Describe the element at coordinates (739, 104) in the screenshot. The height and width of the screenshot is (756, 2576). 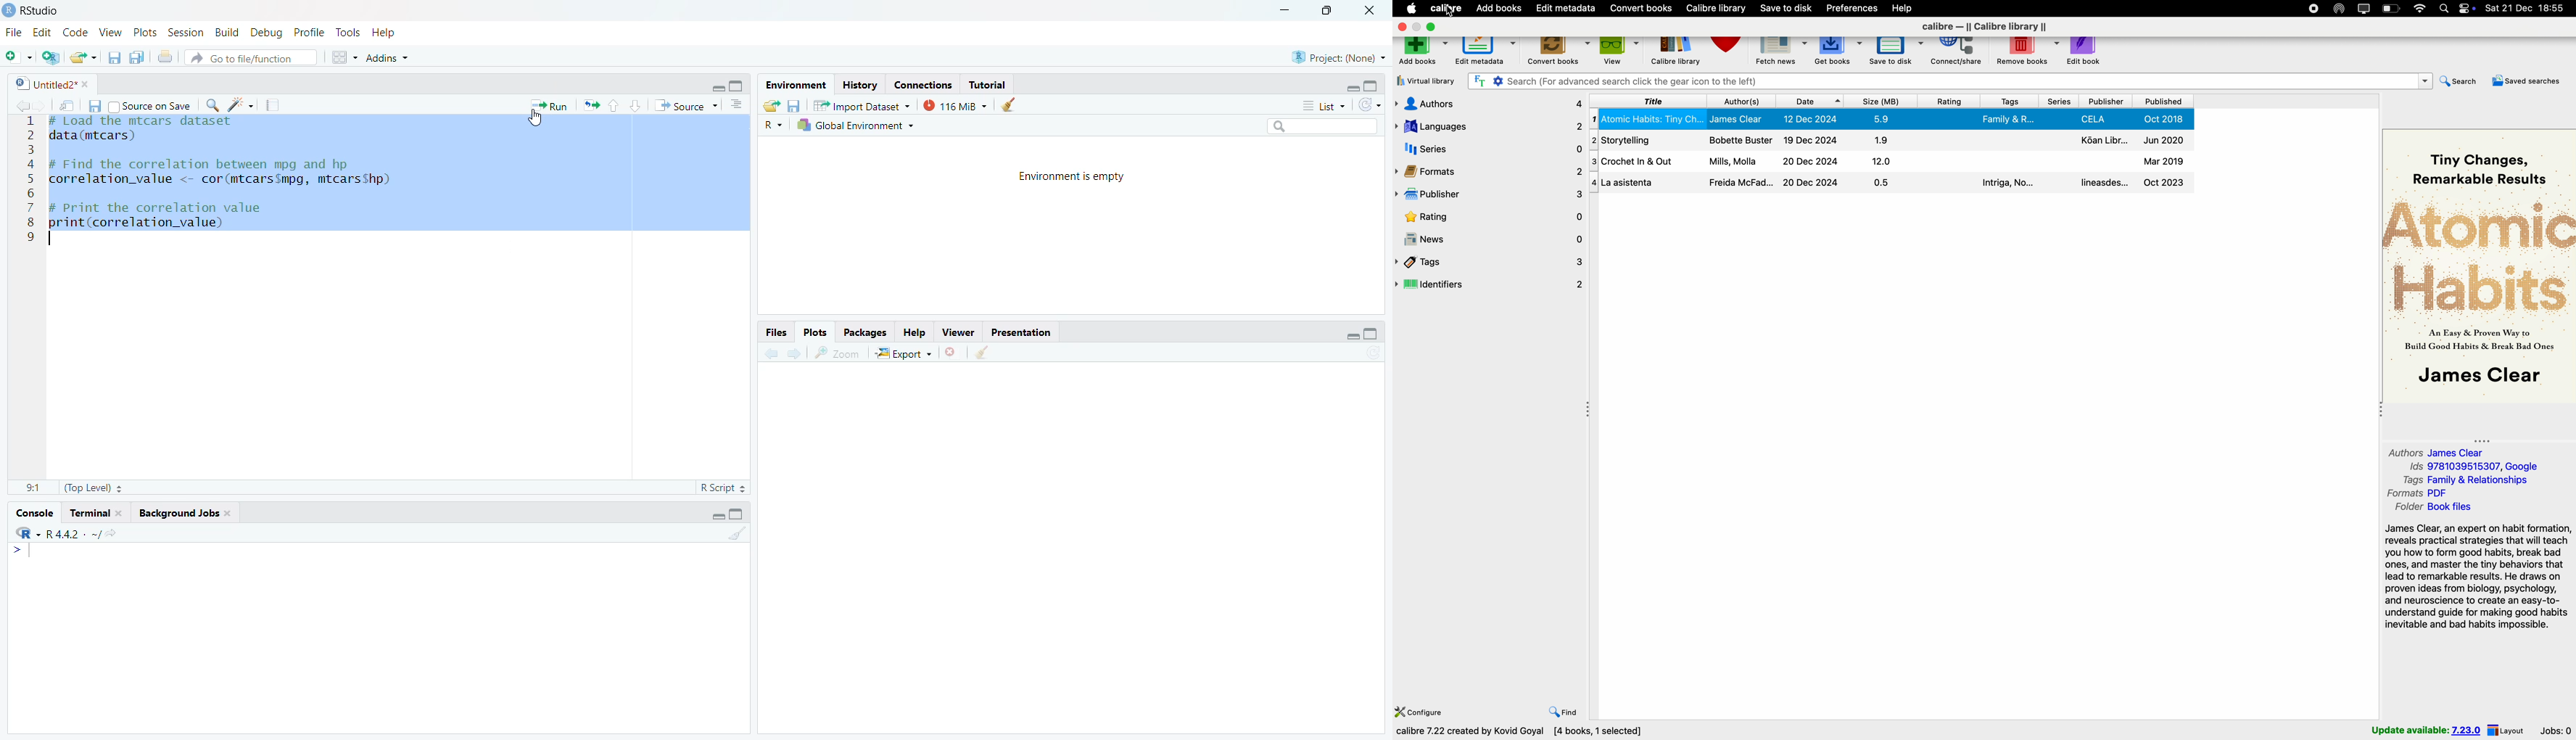
I see `Show document outline (Ctrl + Shift + O)` at that location.